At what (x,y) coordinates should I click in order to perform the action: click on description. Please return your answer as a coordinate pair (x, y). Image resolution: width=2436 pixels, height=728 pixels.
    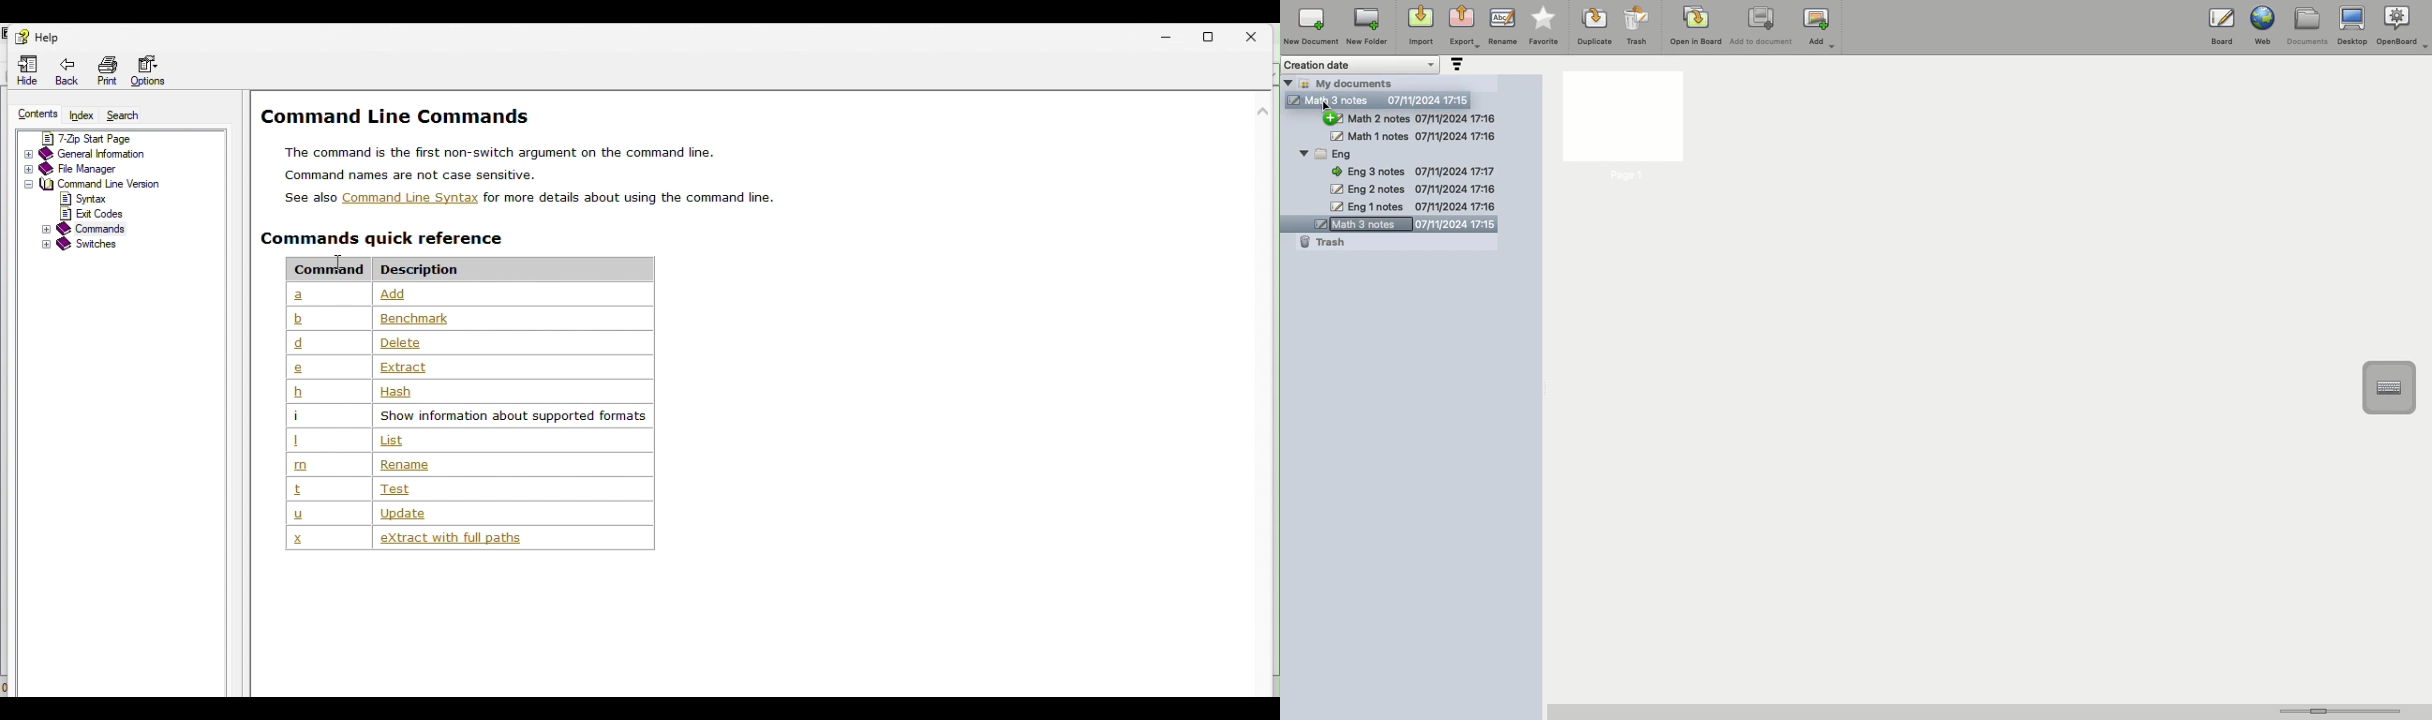
    Looking at the image, I should click on (396, 392).